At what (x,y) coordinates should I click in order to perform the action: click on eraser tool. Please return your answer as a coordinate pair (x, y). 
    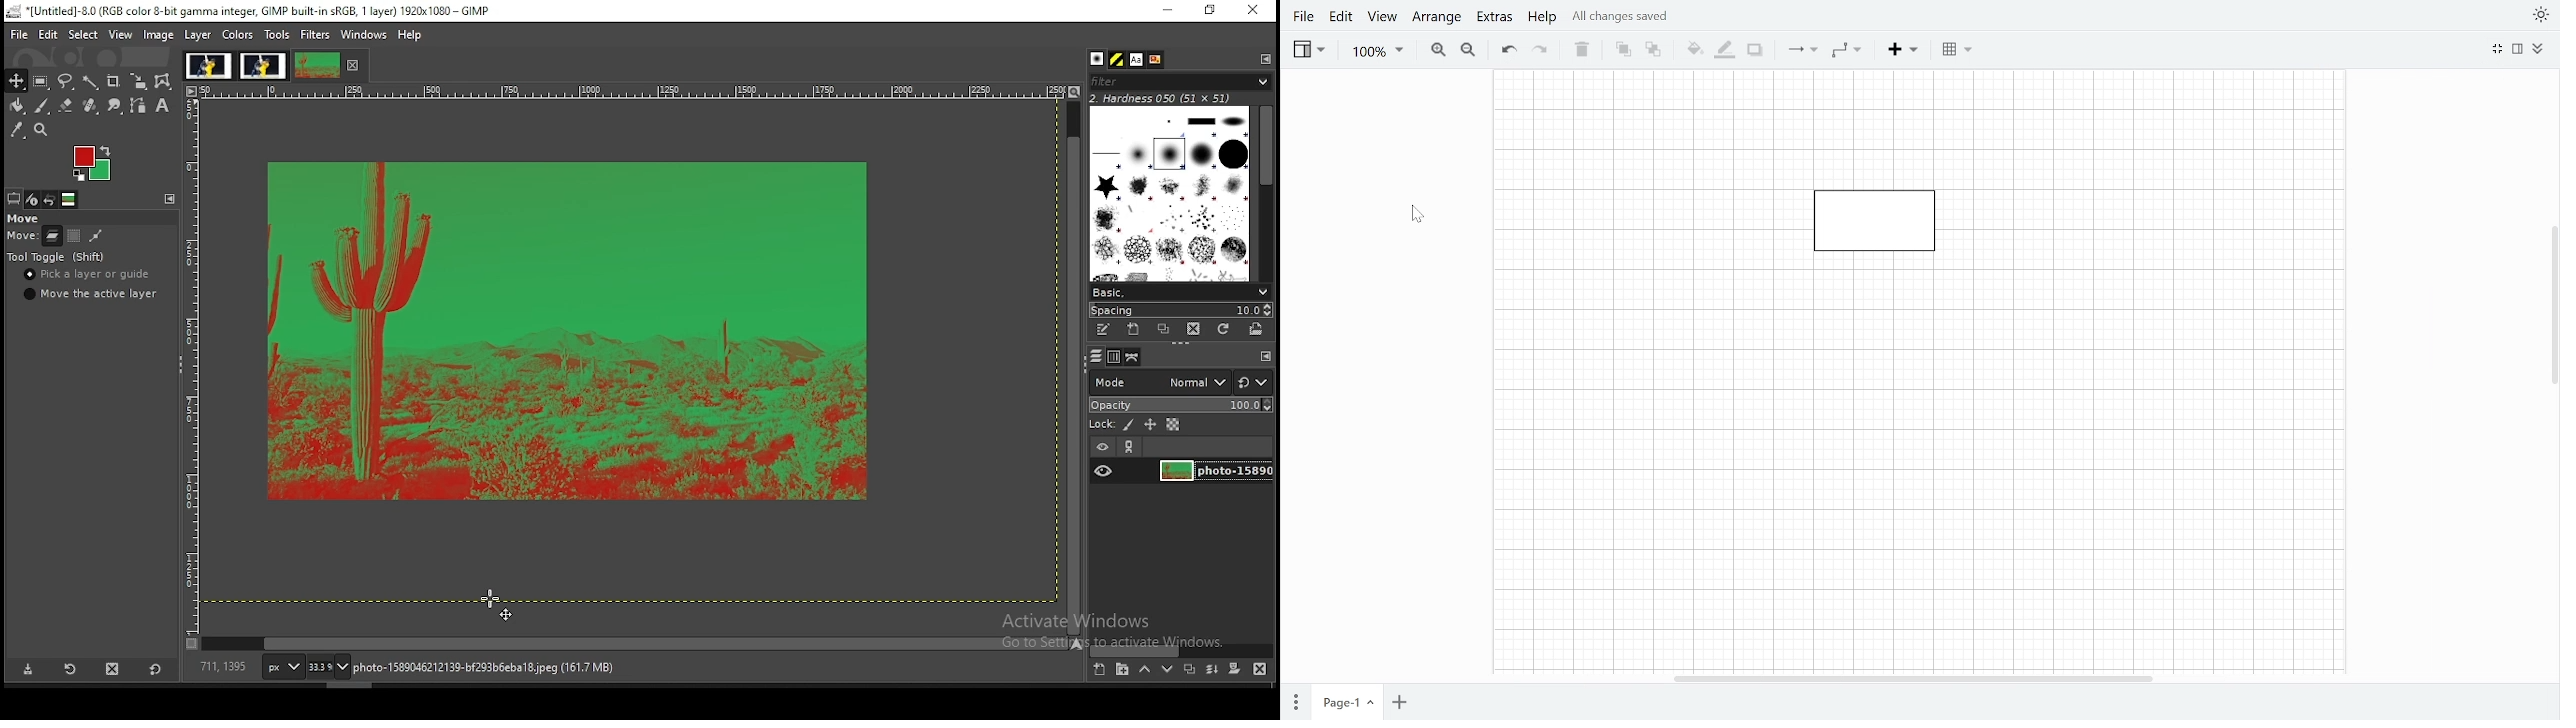
    Looking at the image, I should click on (67, 106).